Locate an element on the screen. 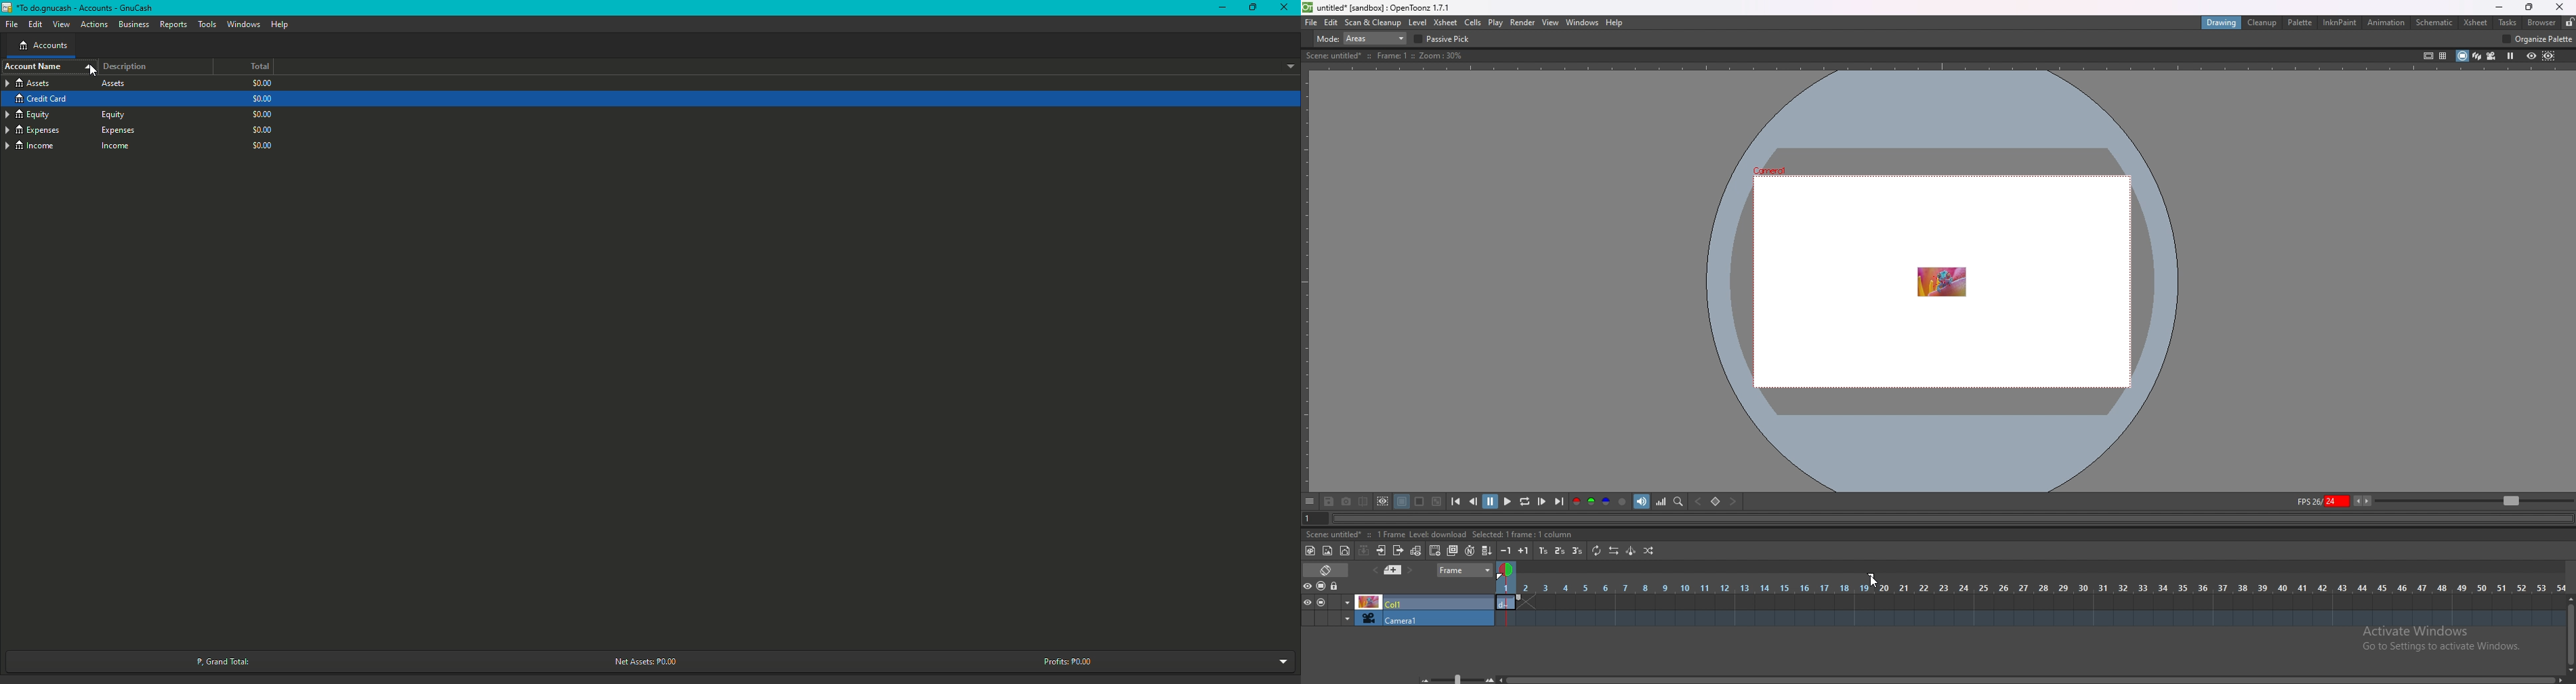  Description is located at coordinates (127, 66).